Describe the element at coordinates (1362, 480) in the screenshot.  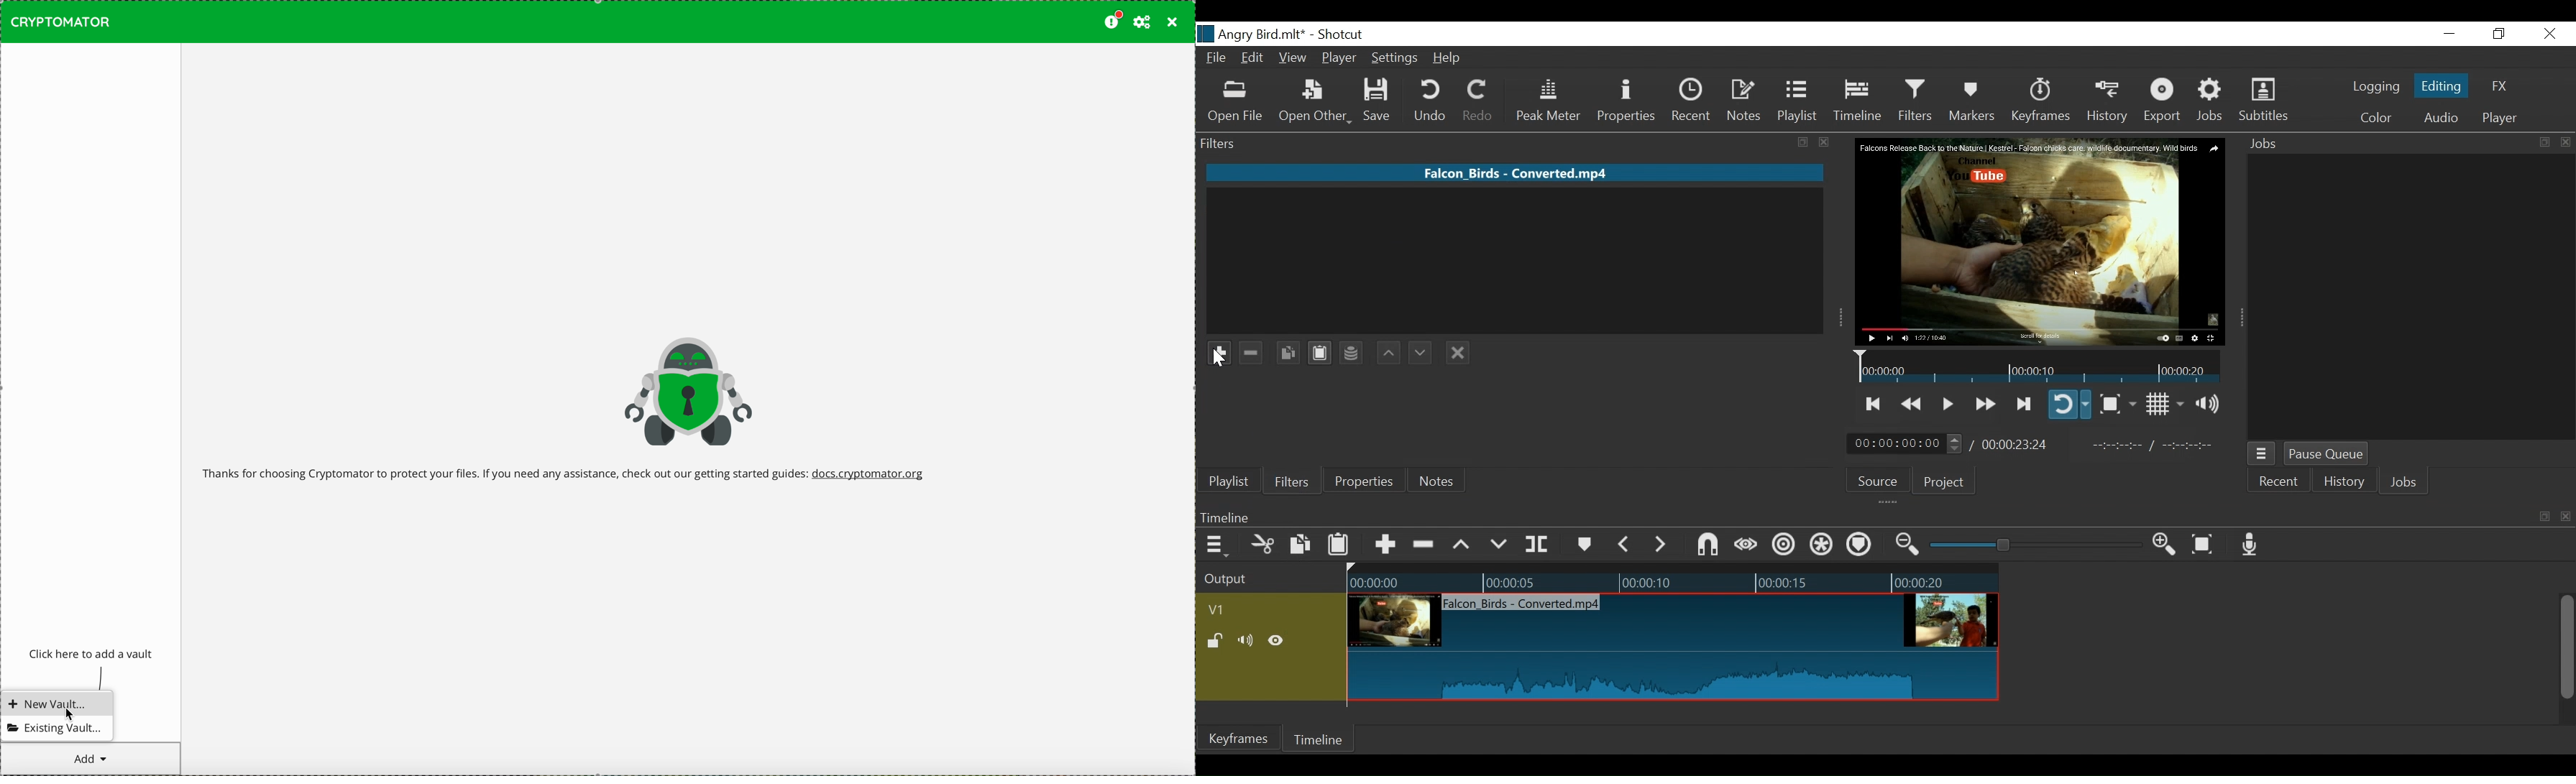
I see `Properties` at that location.